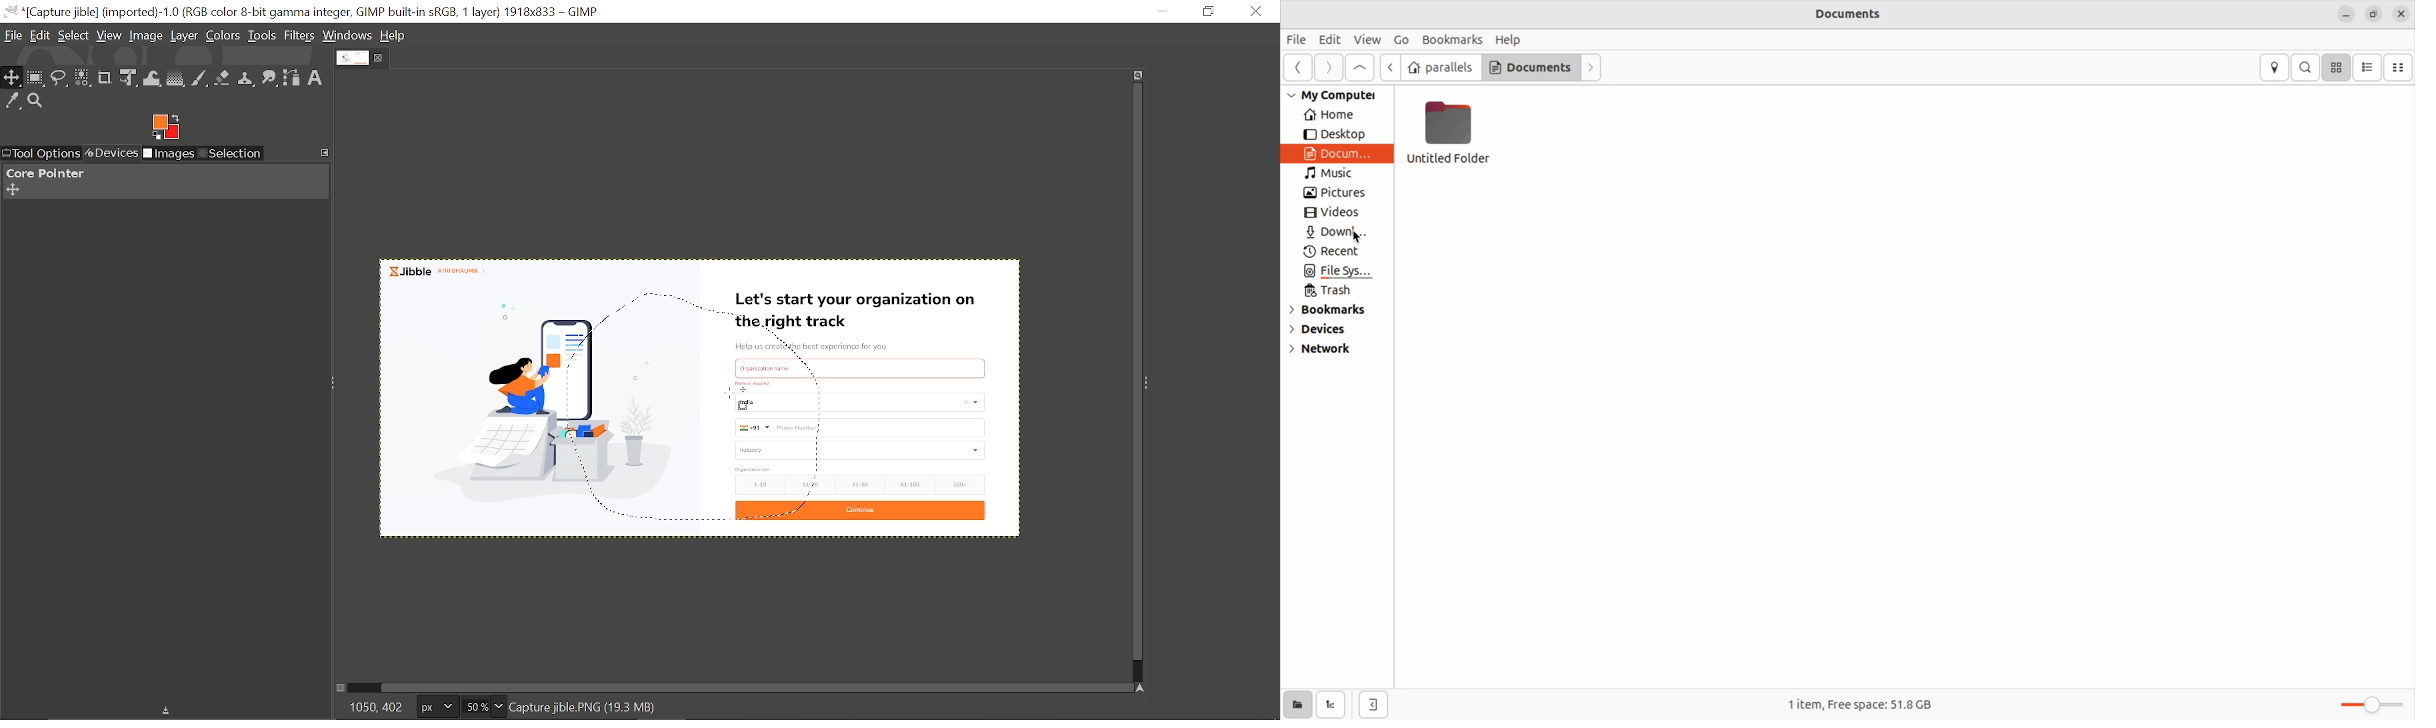 Image resolution: width=2436 pixels, height=728 pixels. I want to click on Text tool, so click(315, 78).